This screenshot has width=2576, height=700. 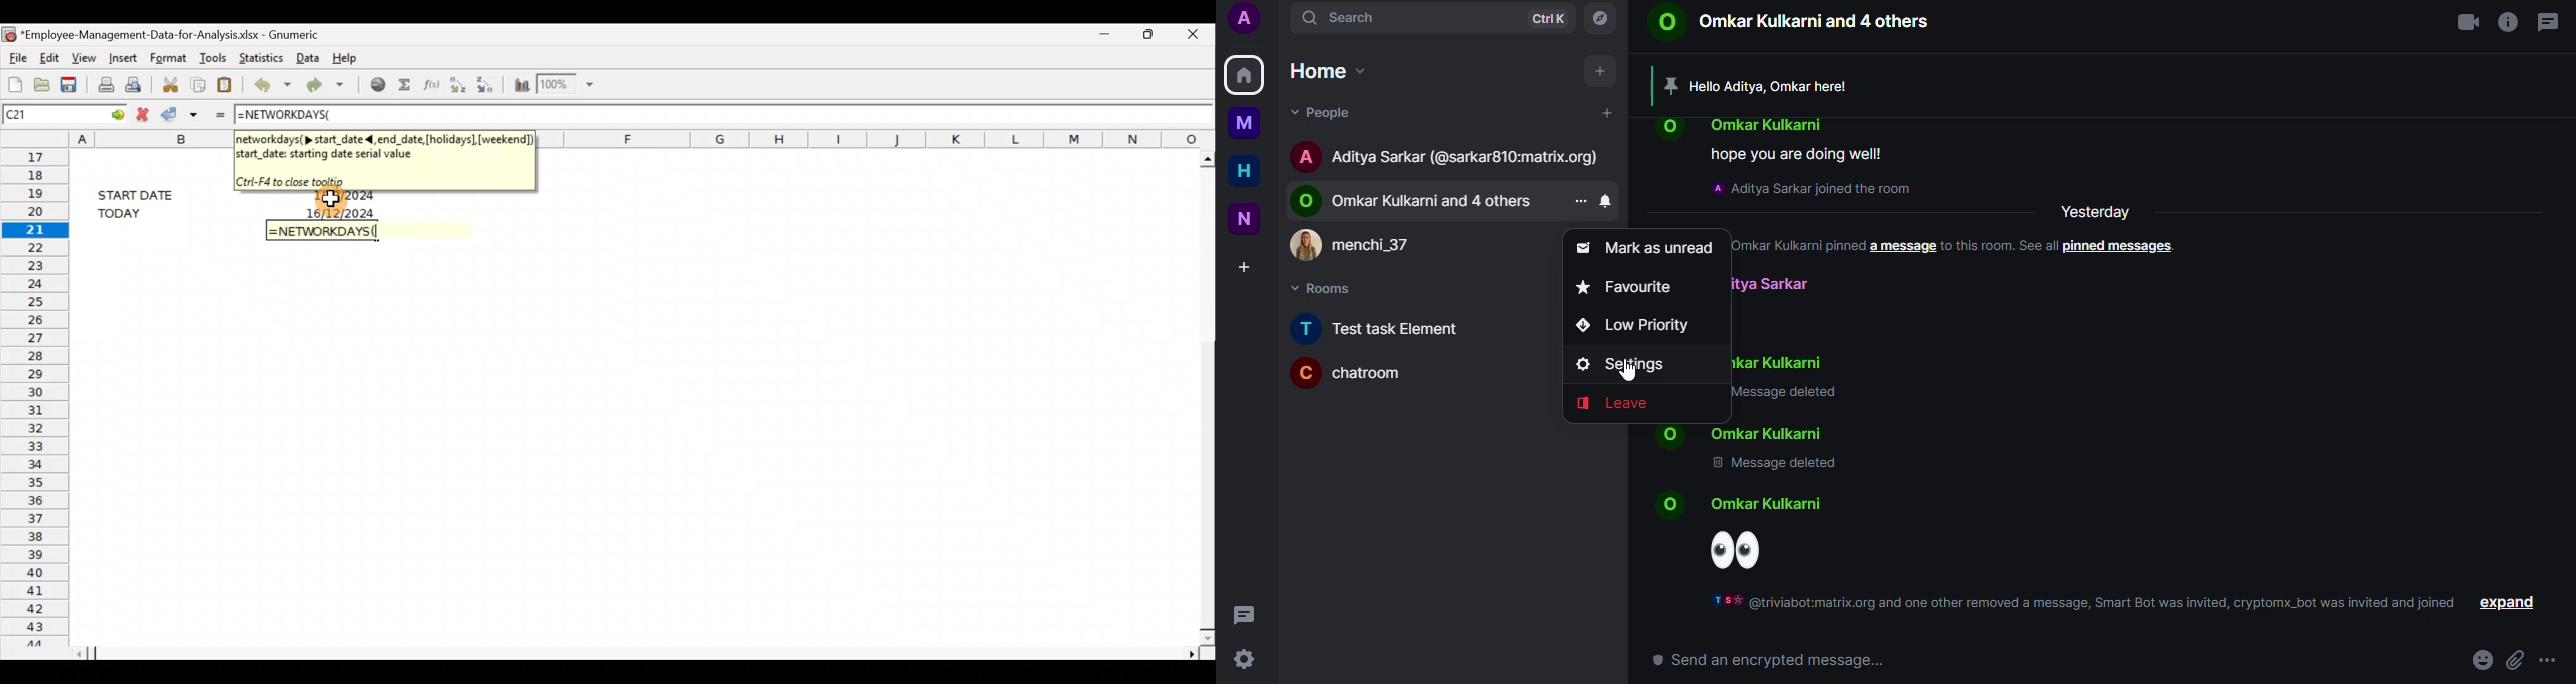 What do you see at coordinates (2514, 661) in the screenshot?
I see `attach` at bounding box center [2514, 661].